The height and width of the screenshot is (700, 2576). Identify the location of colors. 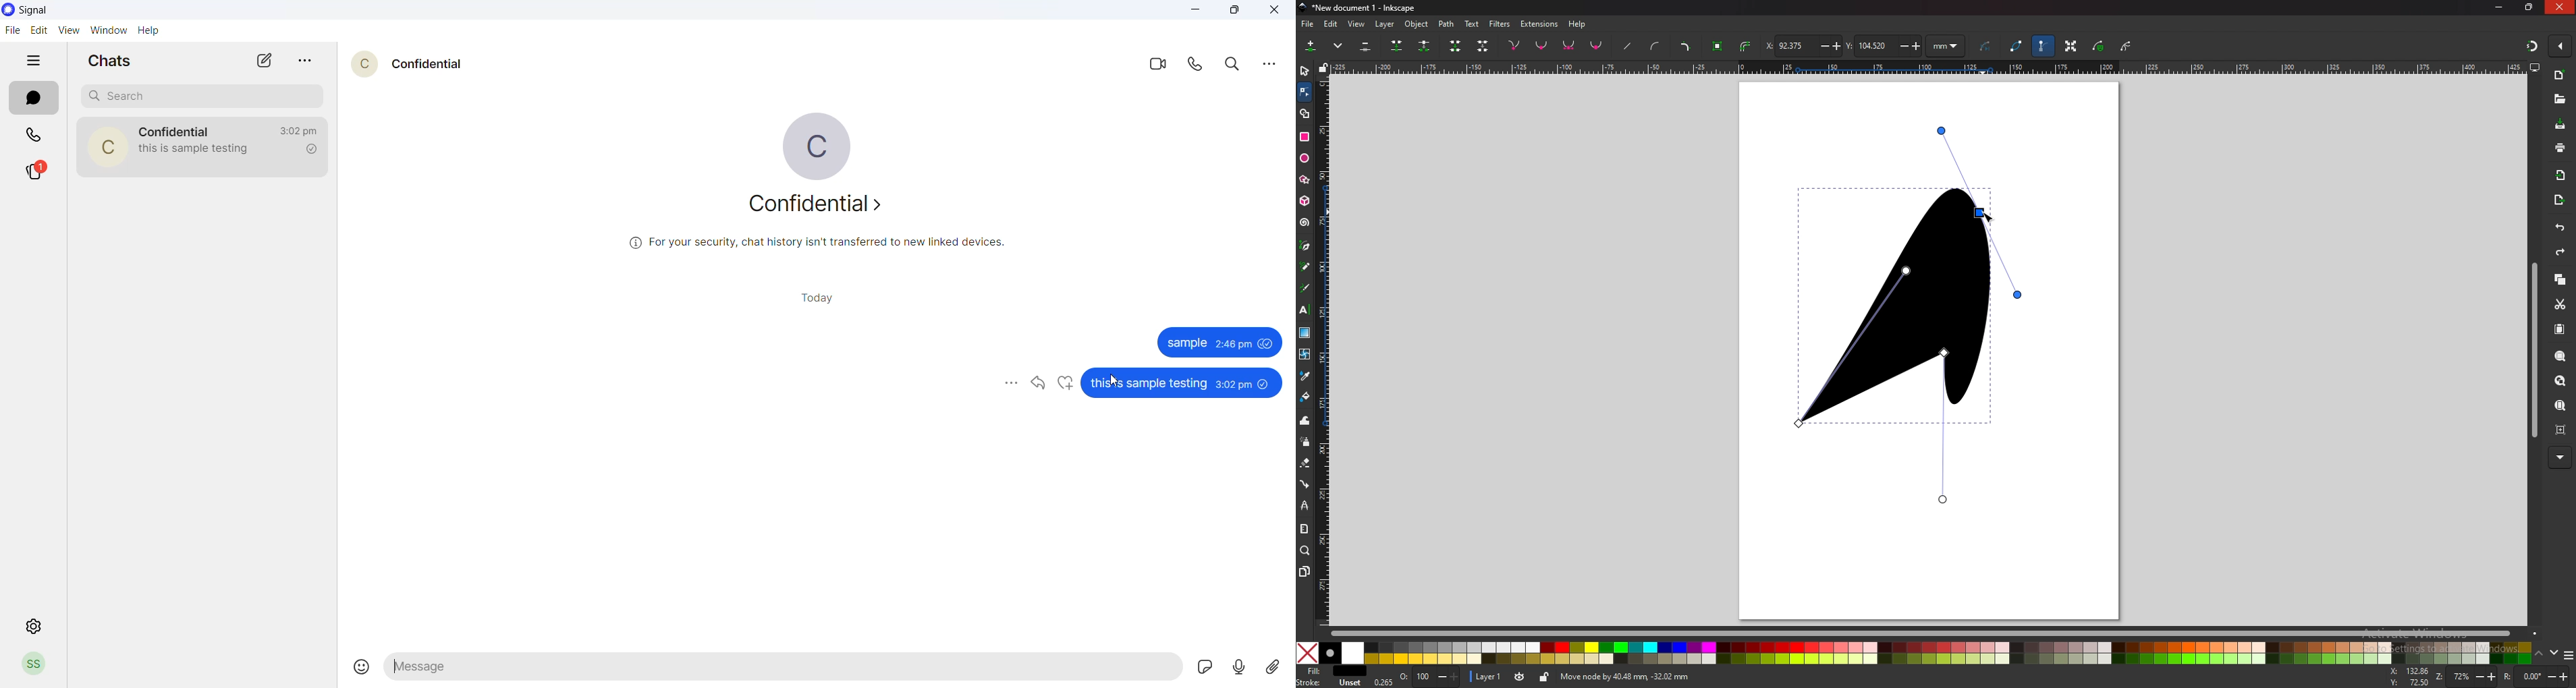
(1914, 653).